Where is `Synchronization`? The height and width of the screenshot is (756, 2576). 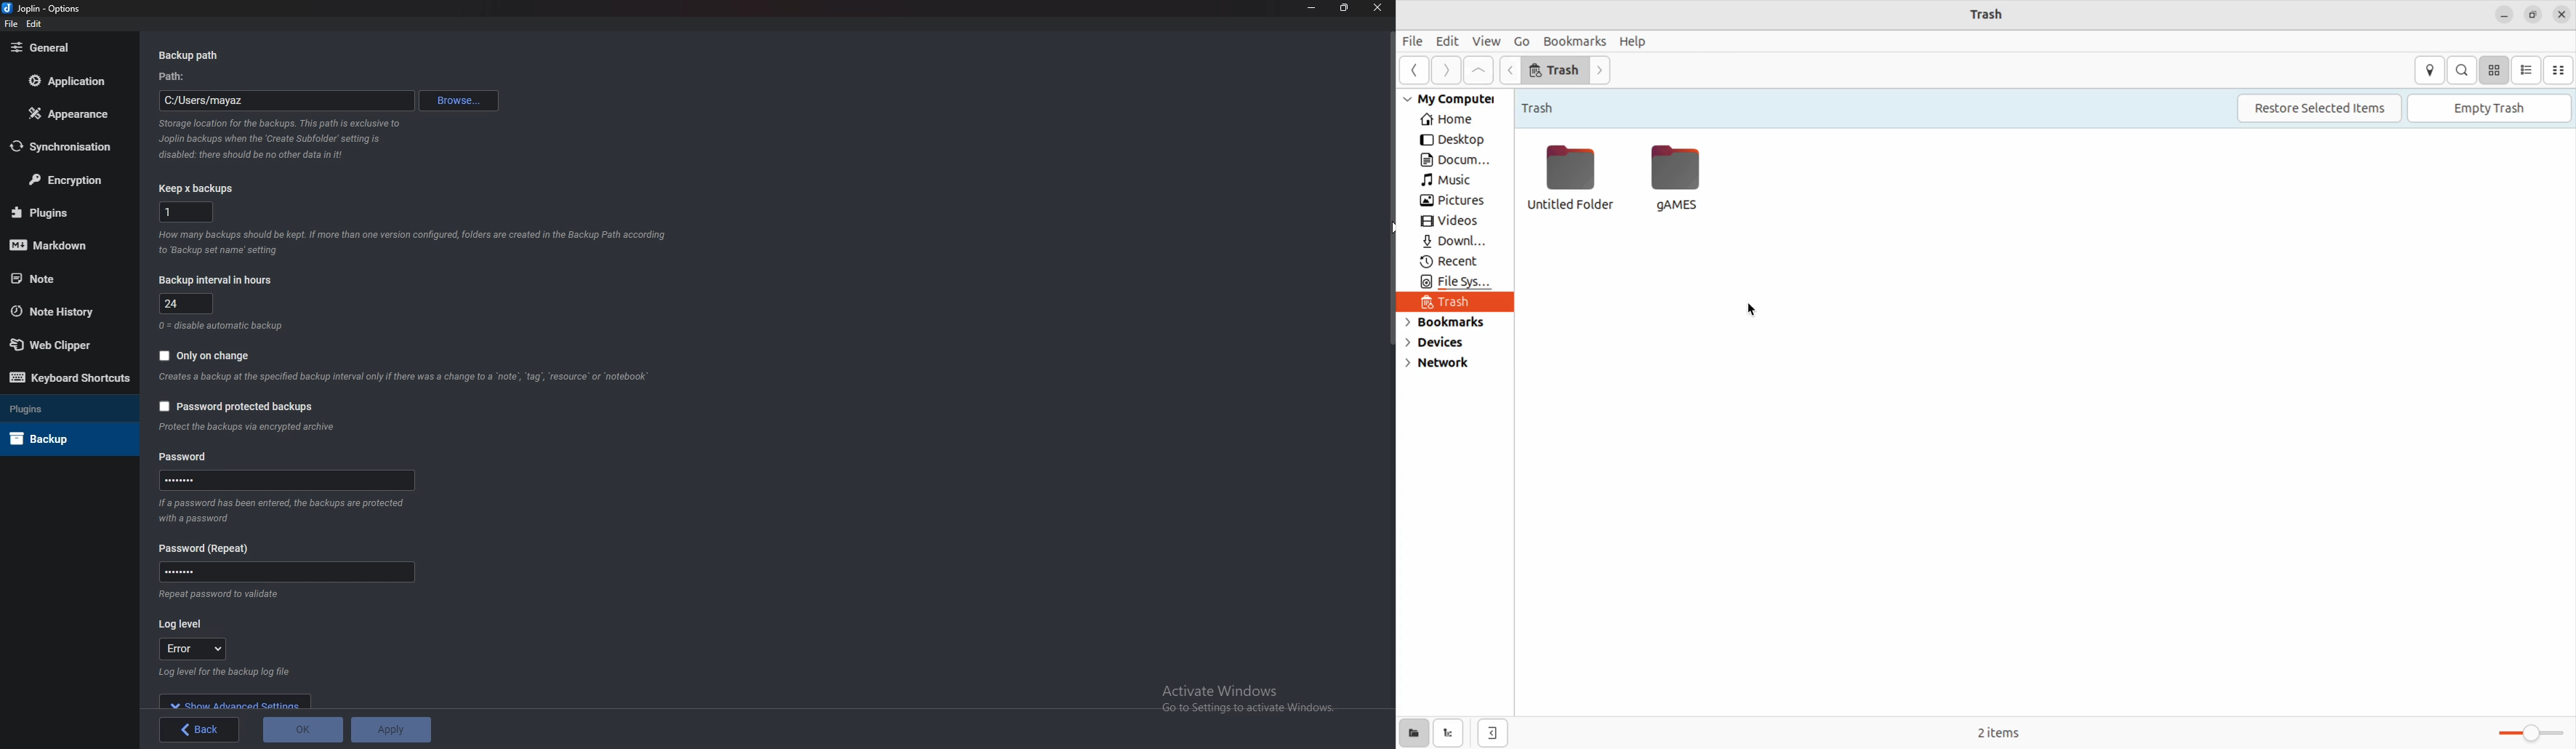 Synchronization is located at coordinates (70, 148).